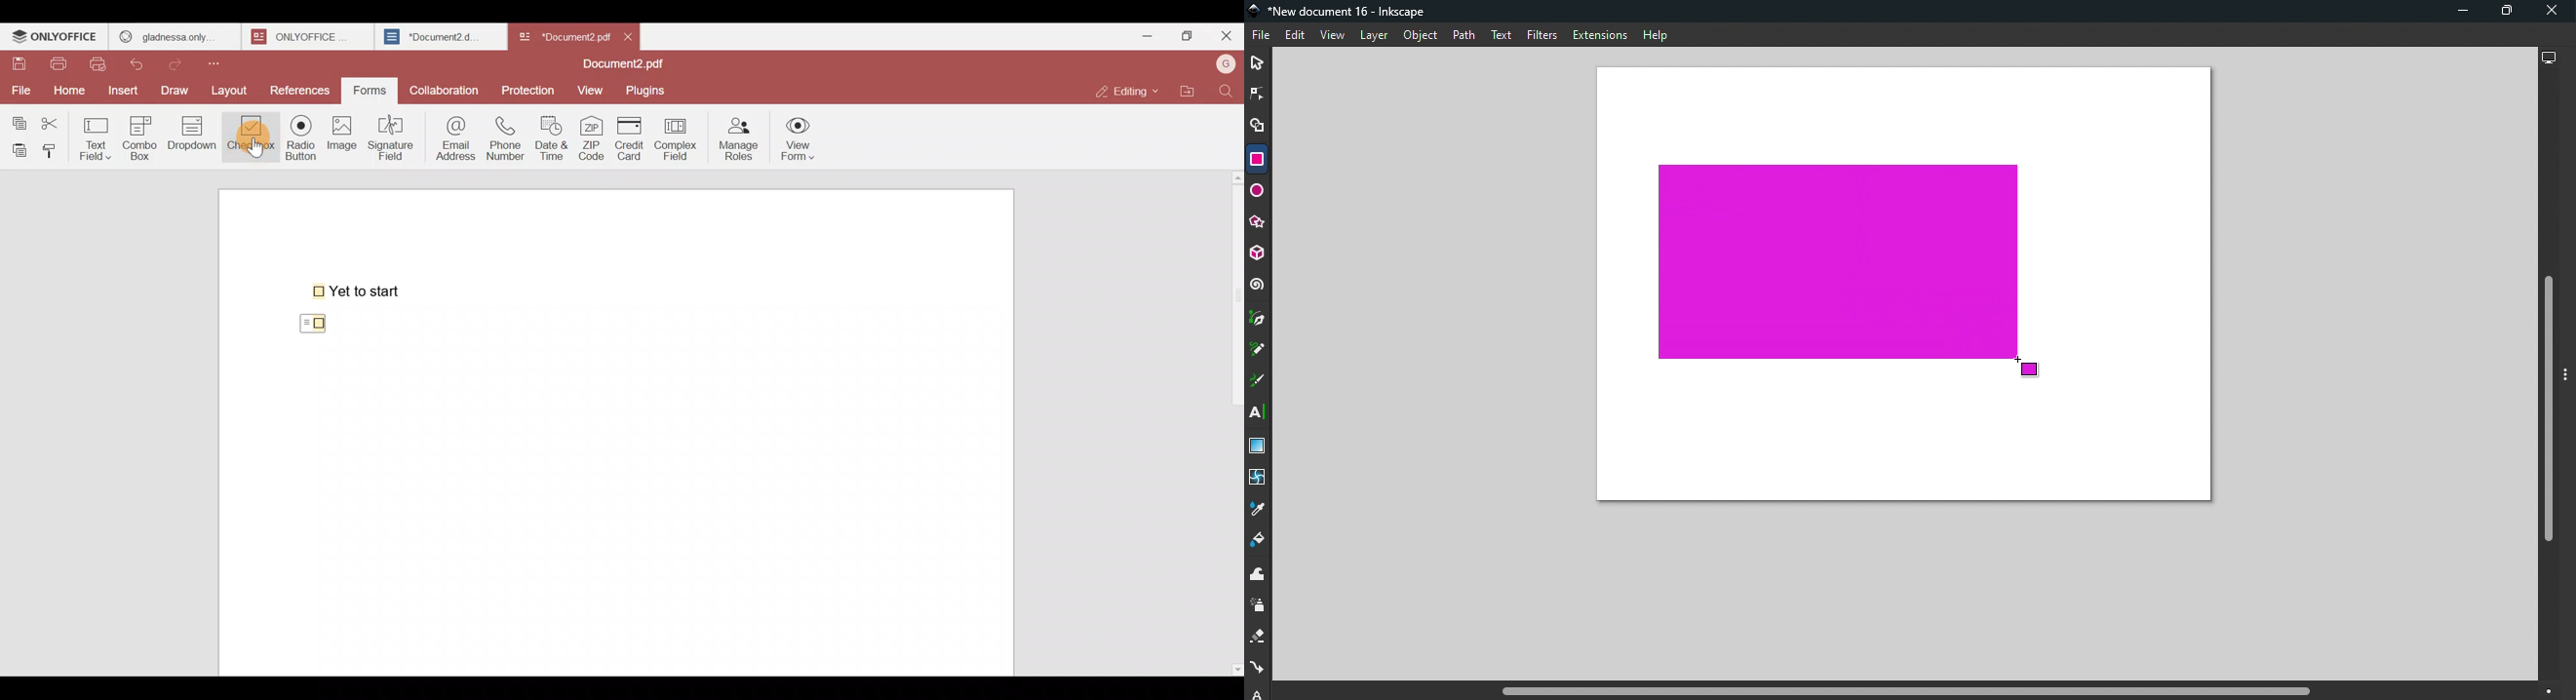 This screenshot has height=700, width=2576. Describe the element at coordinates (316, 321) in the screenshot. I see `Checkbox` at that location.